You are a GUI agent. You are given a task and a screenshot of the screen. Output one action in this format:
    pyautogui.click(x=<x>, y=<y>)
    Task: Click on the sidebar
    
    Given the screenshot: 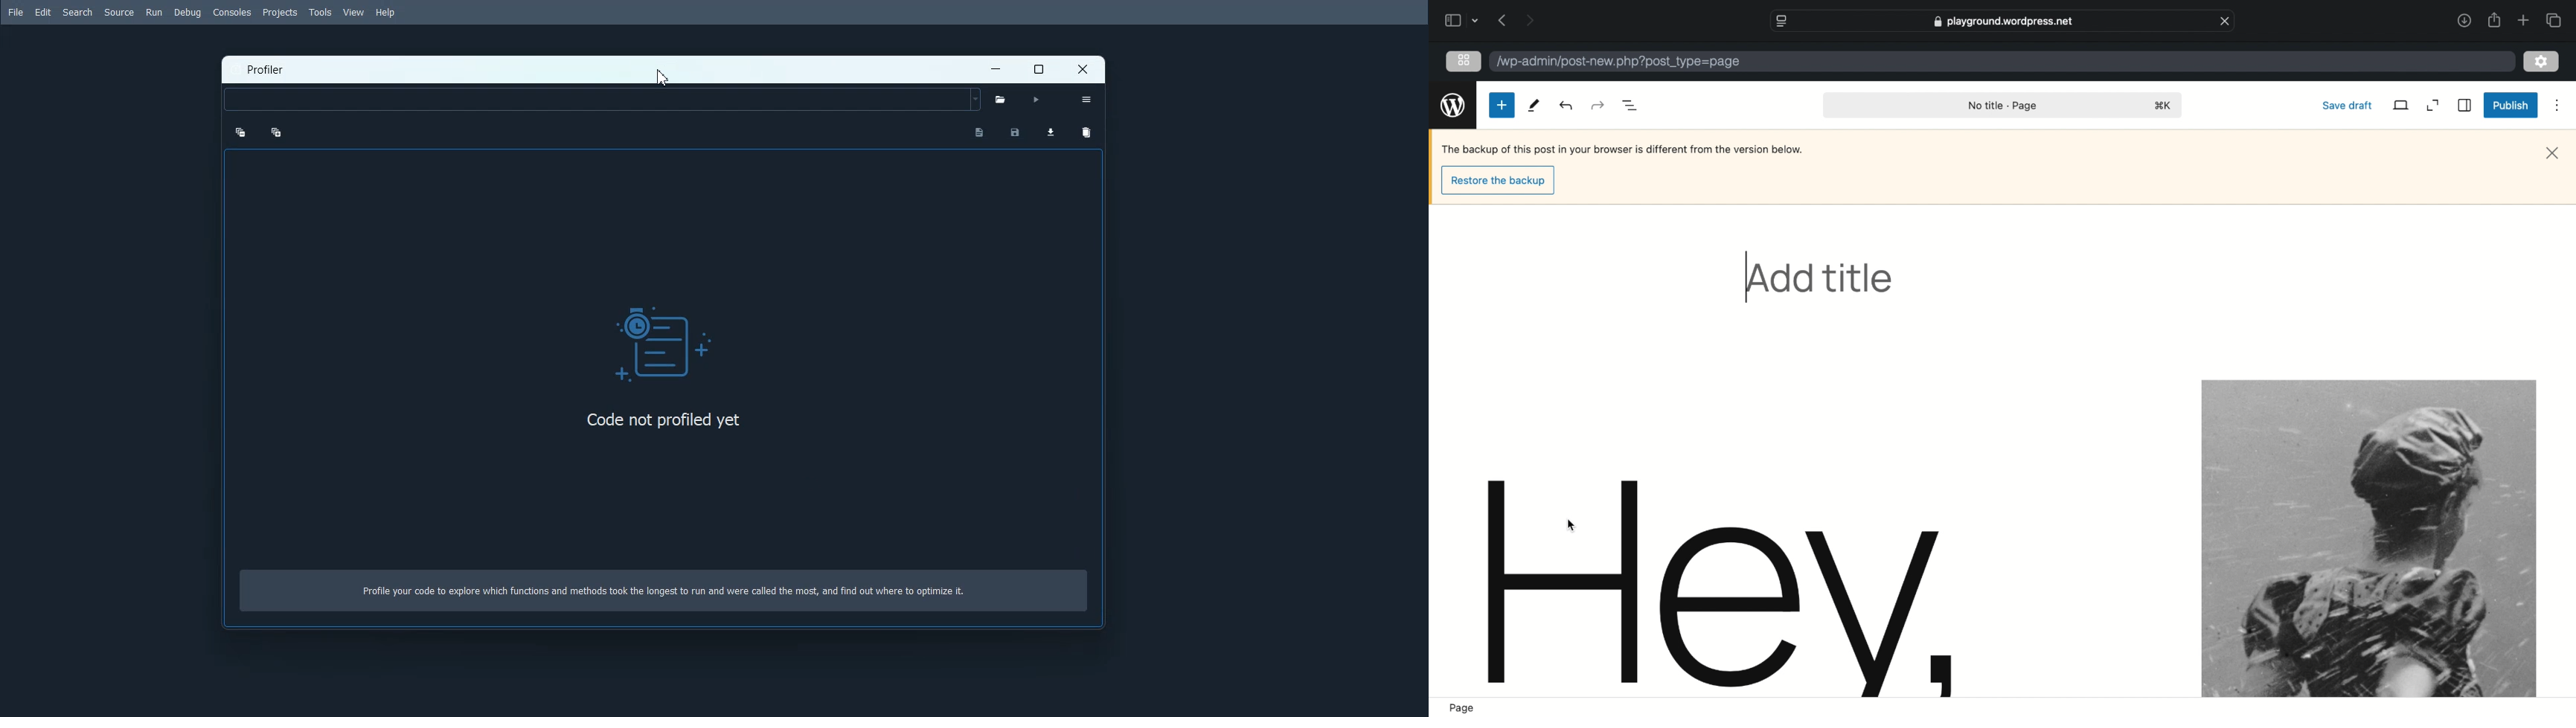 What is the action you would take?
    pyautogui.click(x=2463, y=106)
    